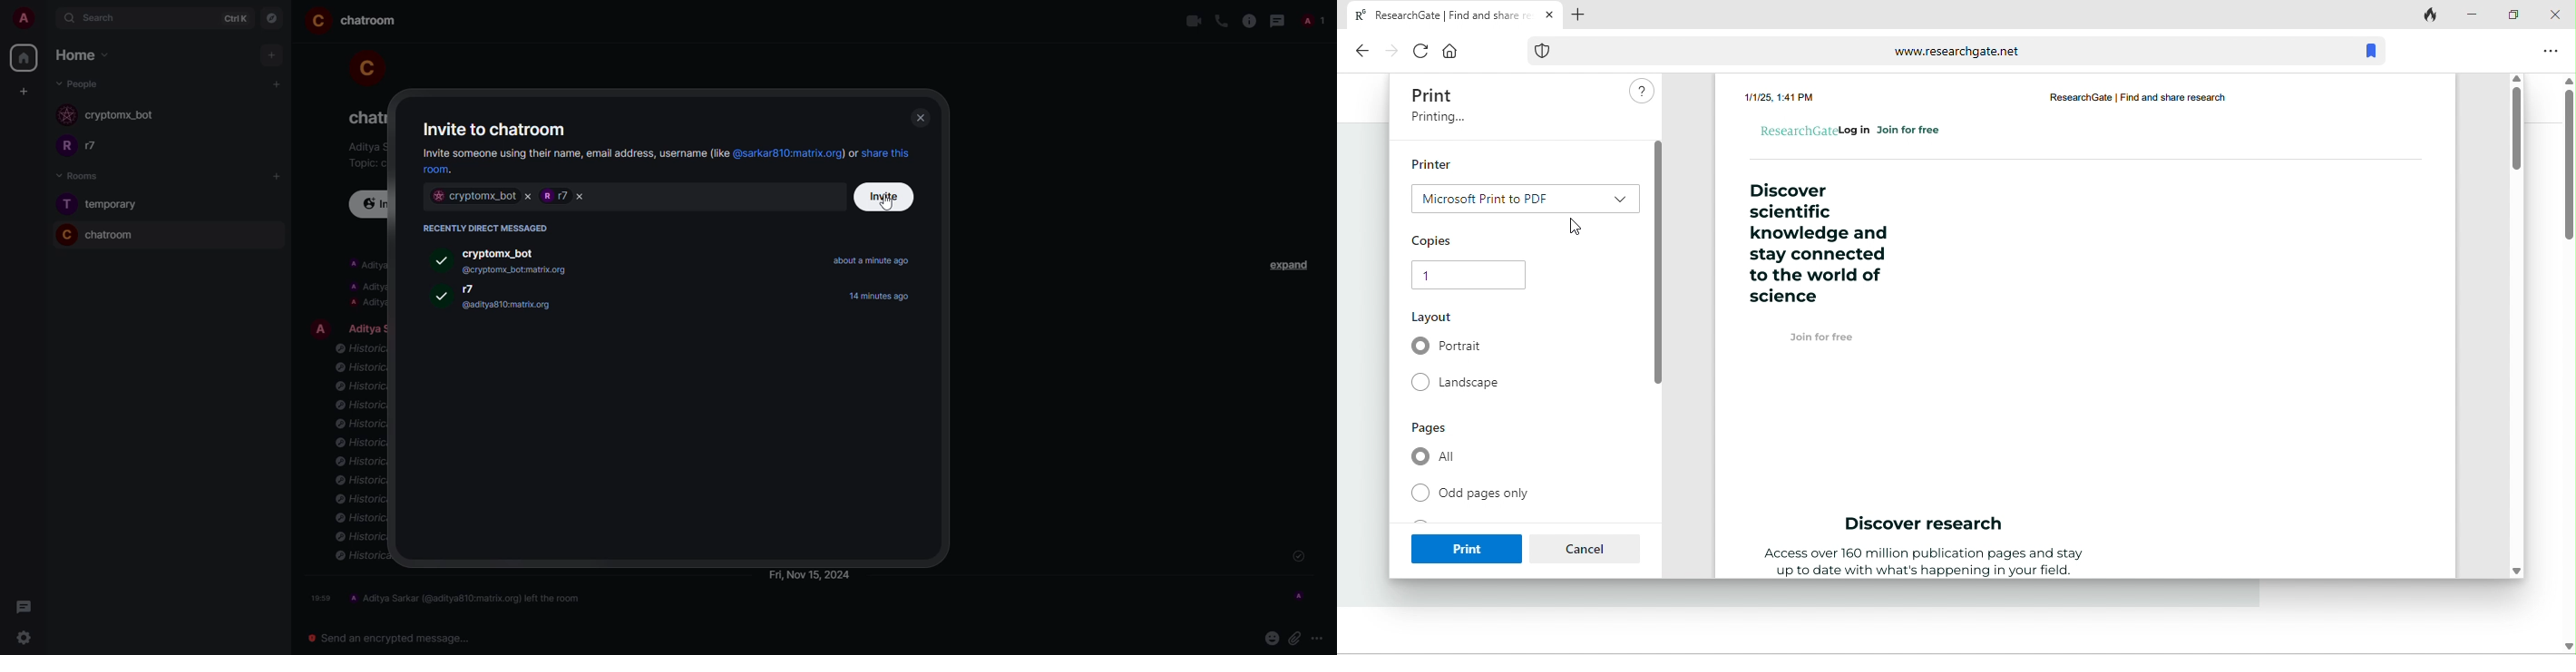  Describe the element at coordinates (279, 176) in the screenshot. I see `add` at that location.